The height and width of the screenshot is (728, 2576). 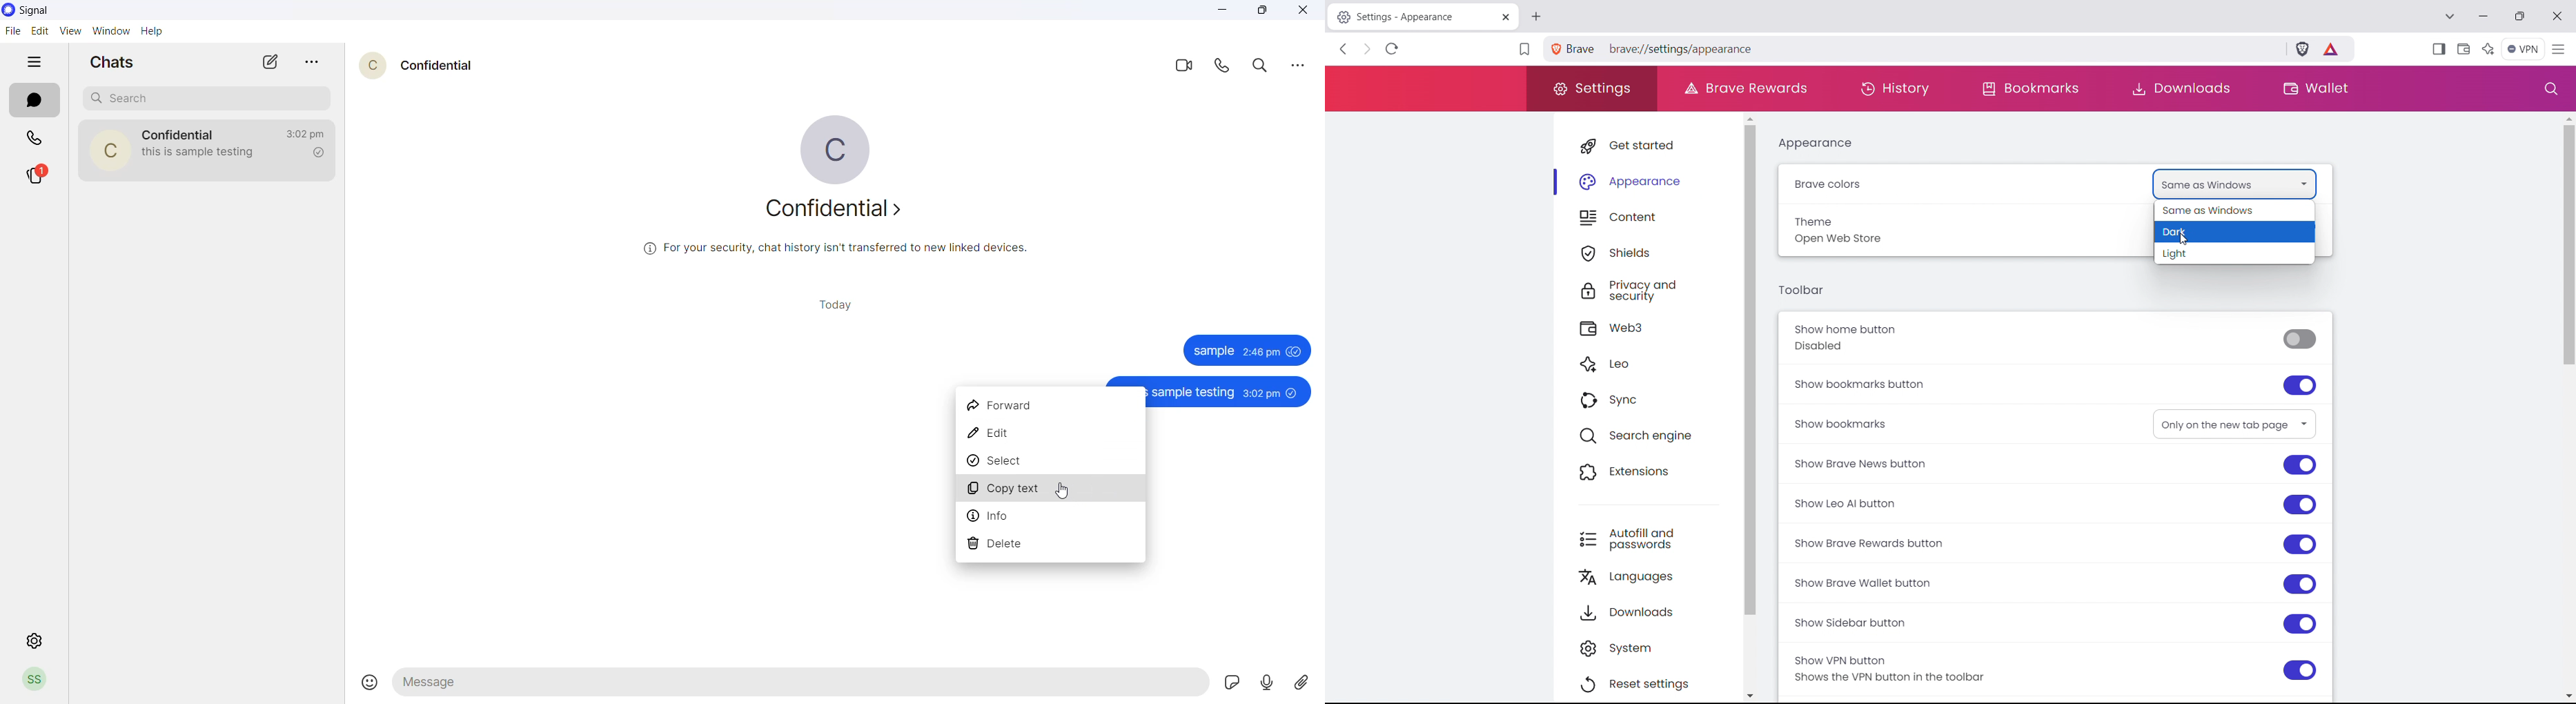 I want to click on calls, so click(x=35, y=137).